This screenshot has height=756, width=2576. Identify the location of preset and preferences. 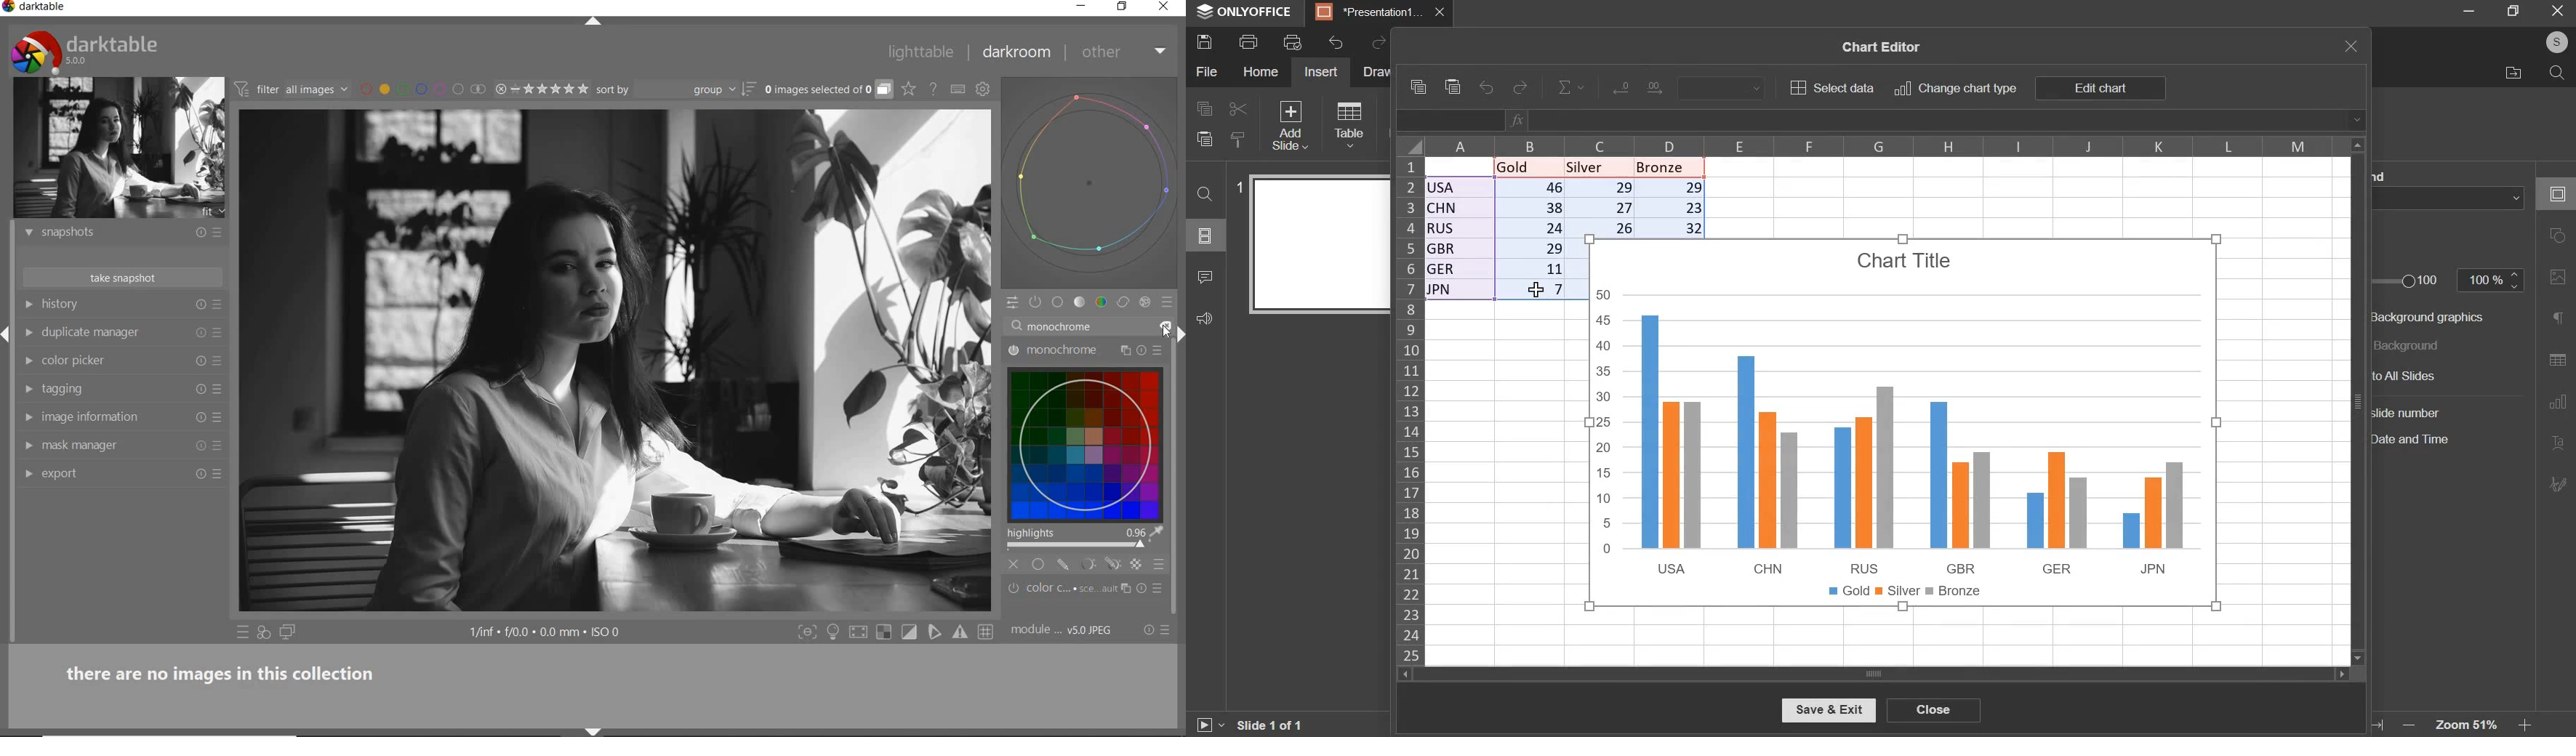
(220, 474).